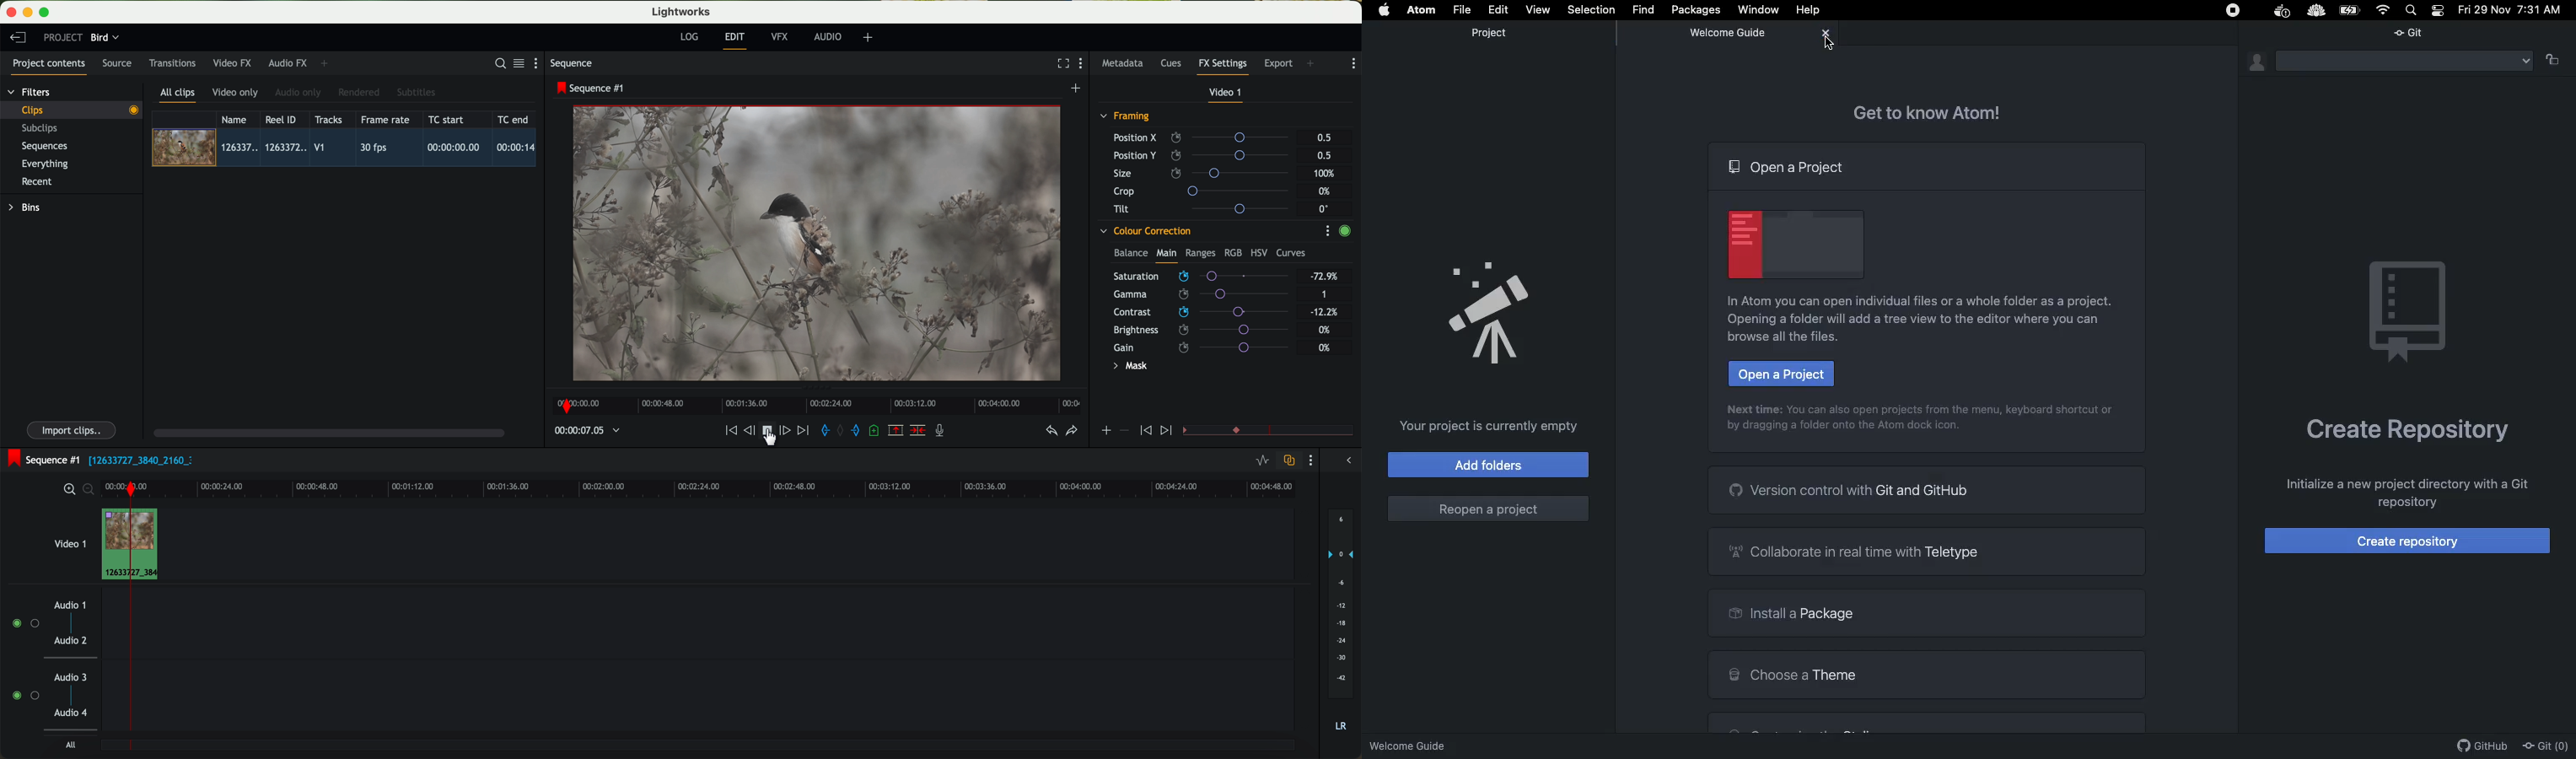 Image resolution: width=2576 pixels, height=784 pixels. I want to click on TC end, so click(514, 119).